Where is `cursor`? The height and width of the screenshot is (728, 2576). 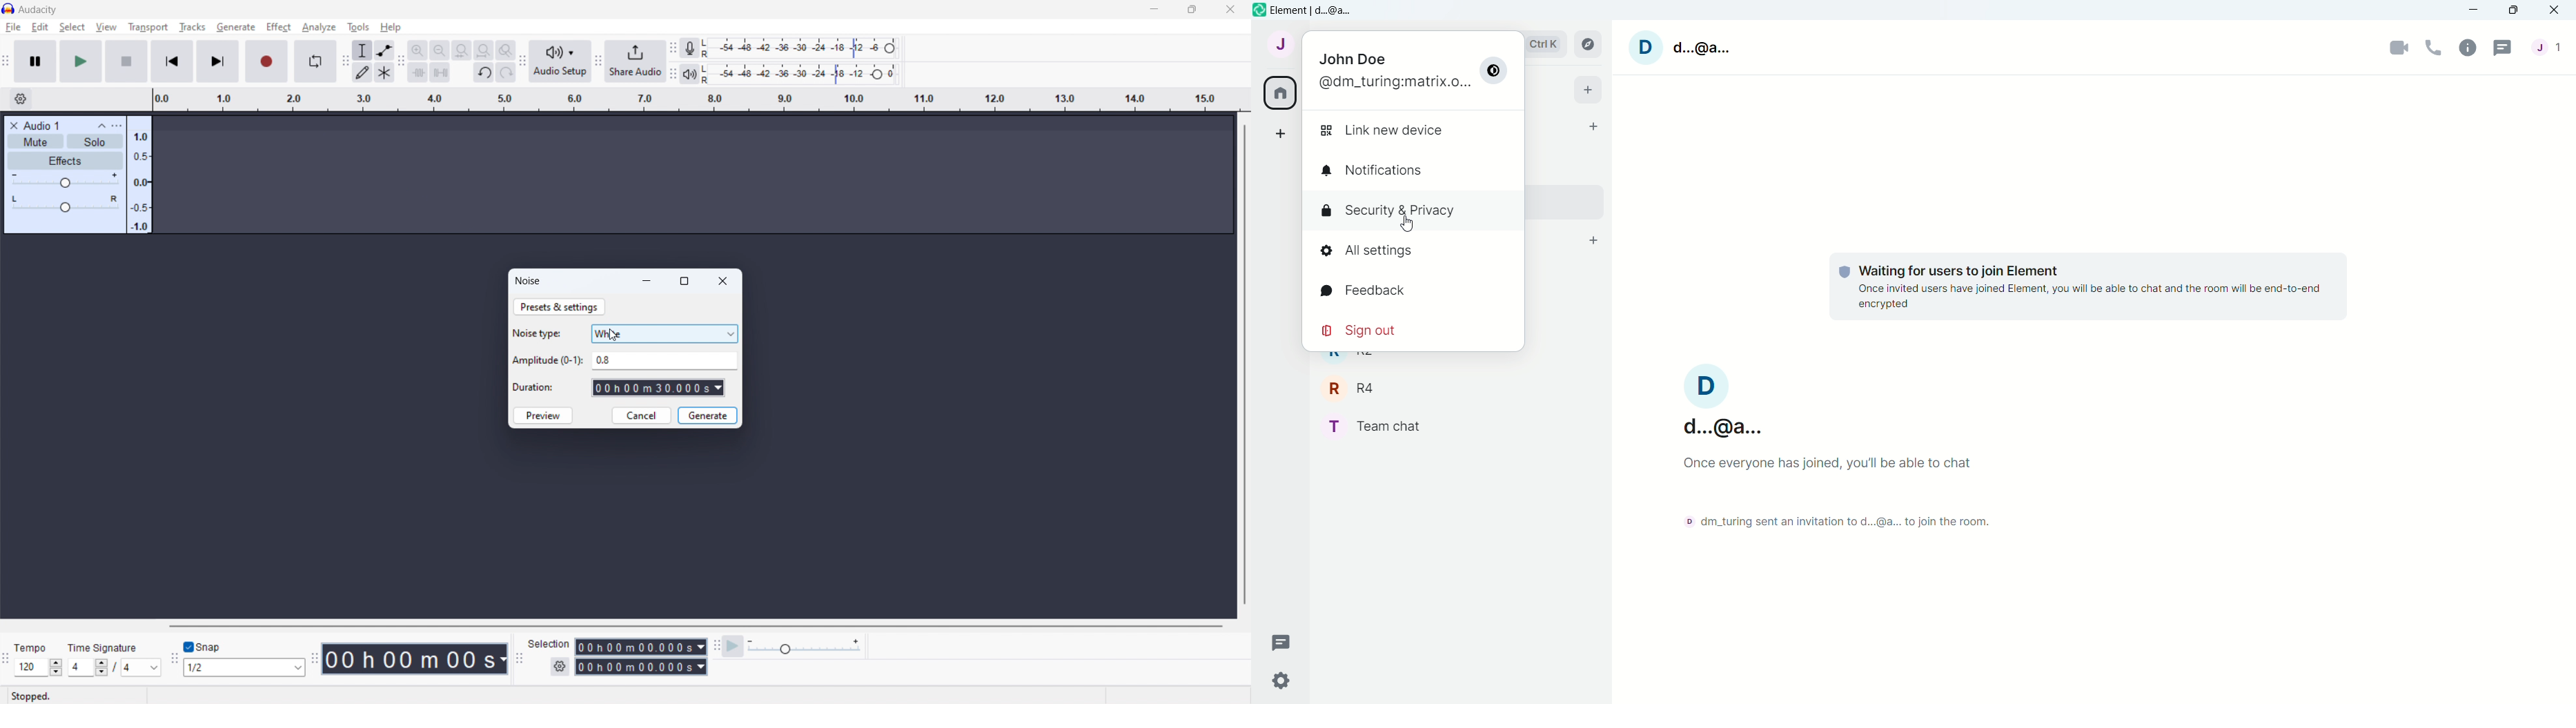 cursor is located at coordinates (1406, 224).